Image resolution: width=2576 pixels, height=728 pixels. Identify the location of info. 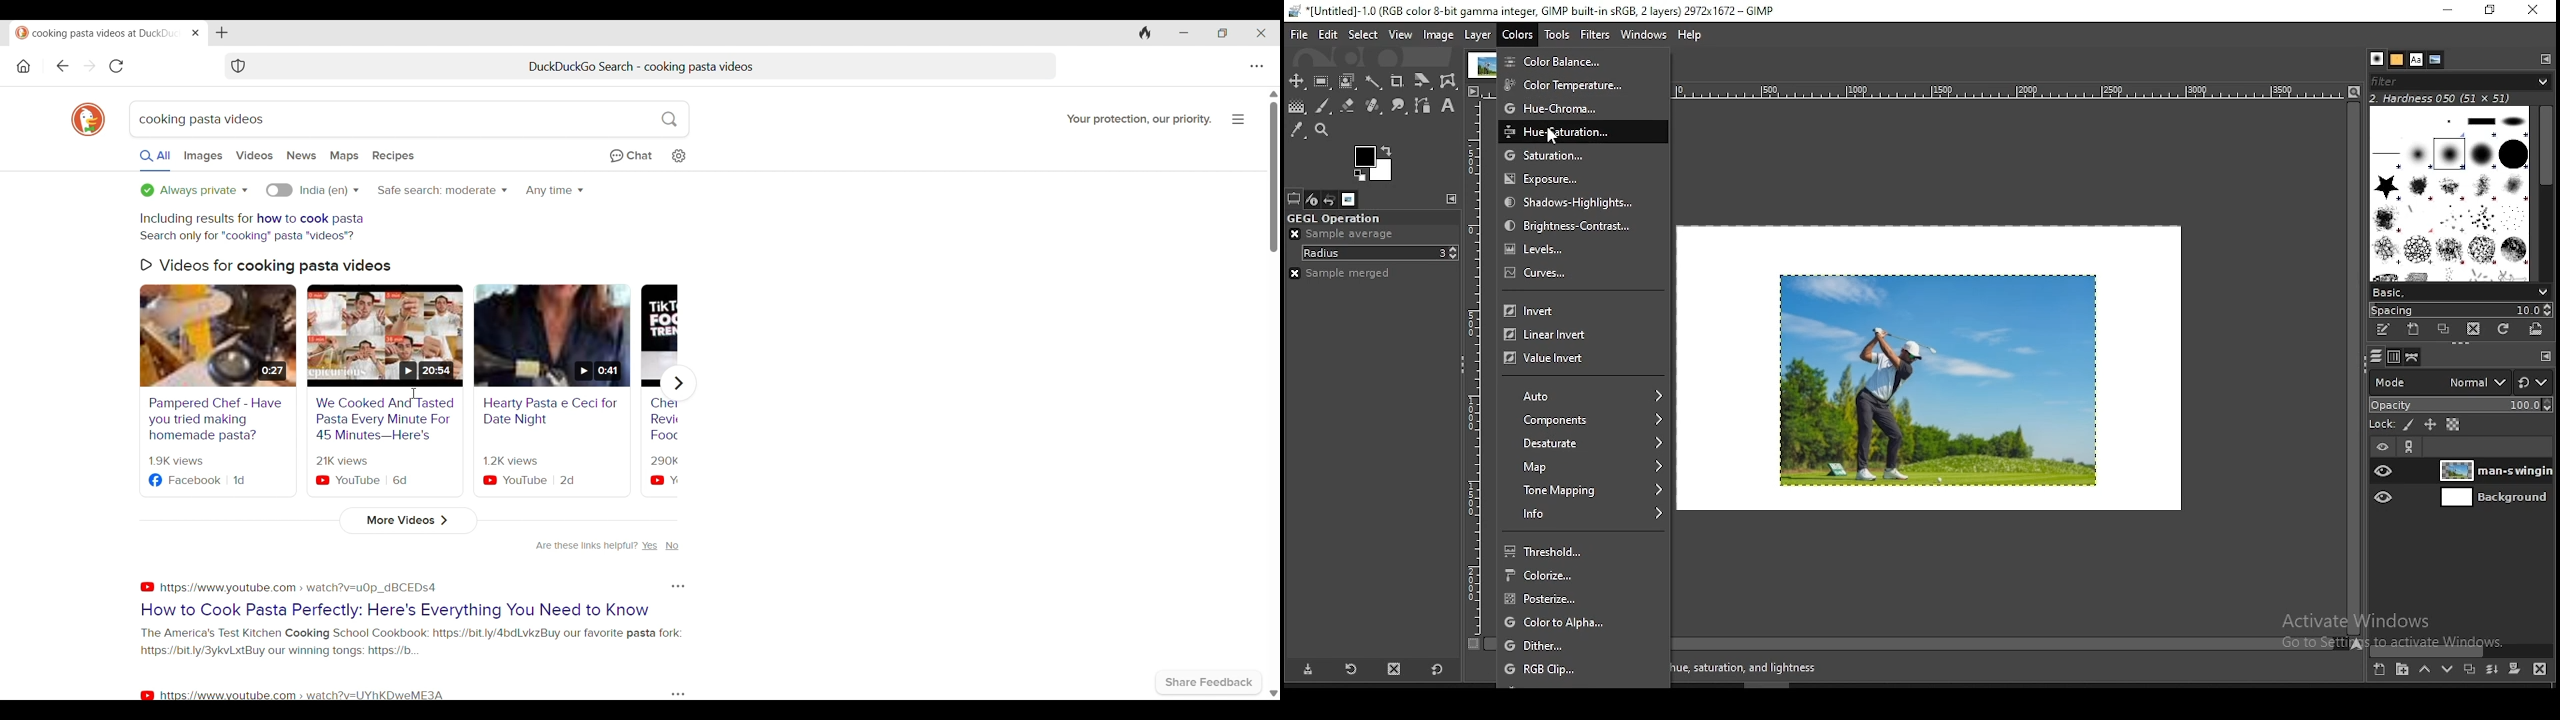
(1585, 514).